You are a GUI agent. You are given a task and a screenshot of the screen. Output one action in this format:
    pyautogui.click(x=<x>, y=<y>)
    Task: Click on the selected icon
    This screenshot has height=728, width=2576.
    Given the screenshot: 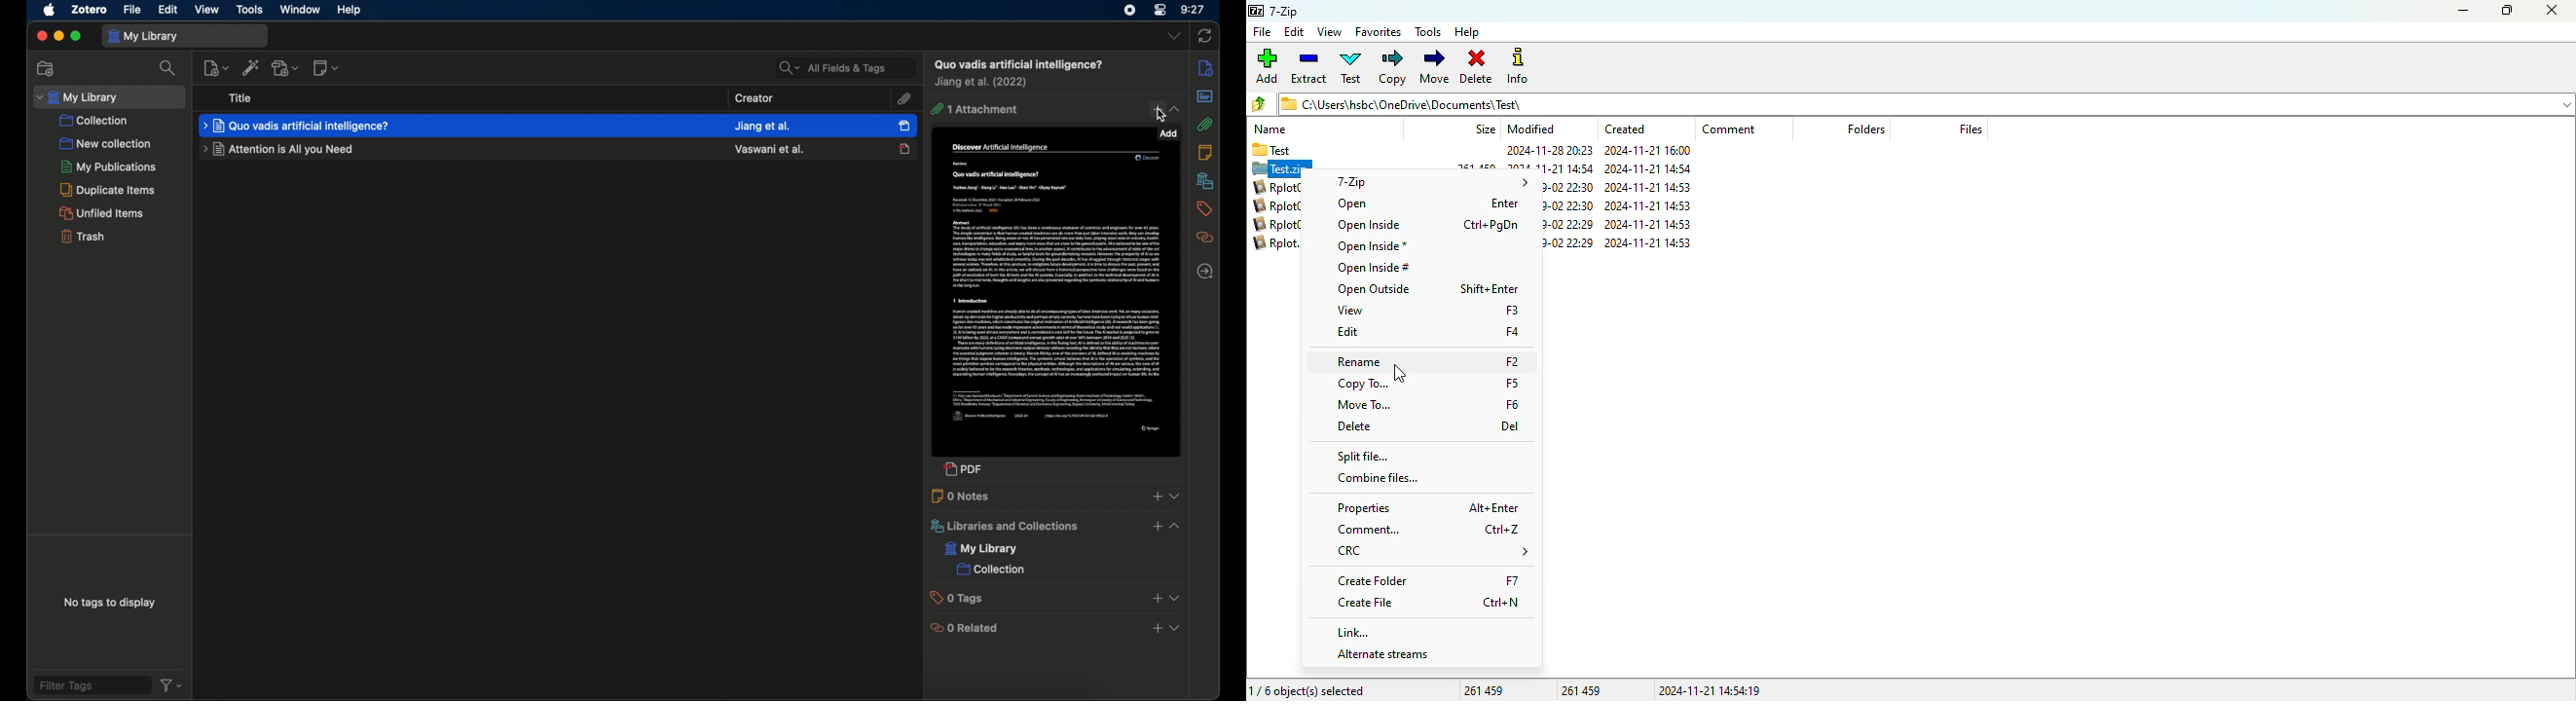 What is the action you would take?
    pyautogui.click(x=904, y=125)
    